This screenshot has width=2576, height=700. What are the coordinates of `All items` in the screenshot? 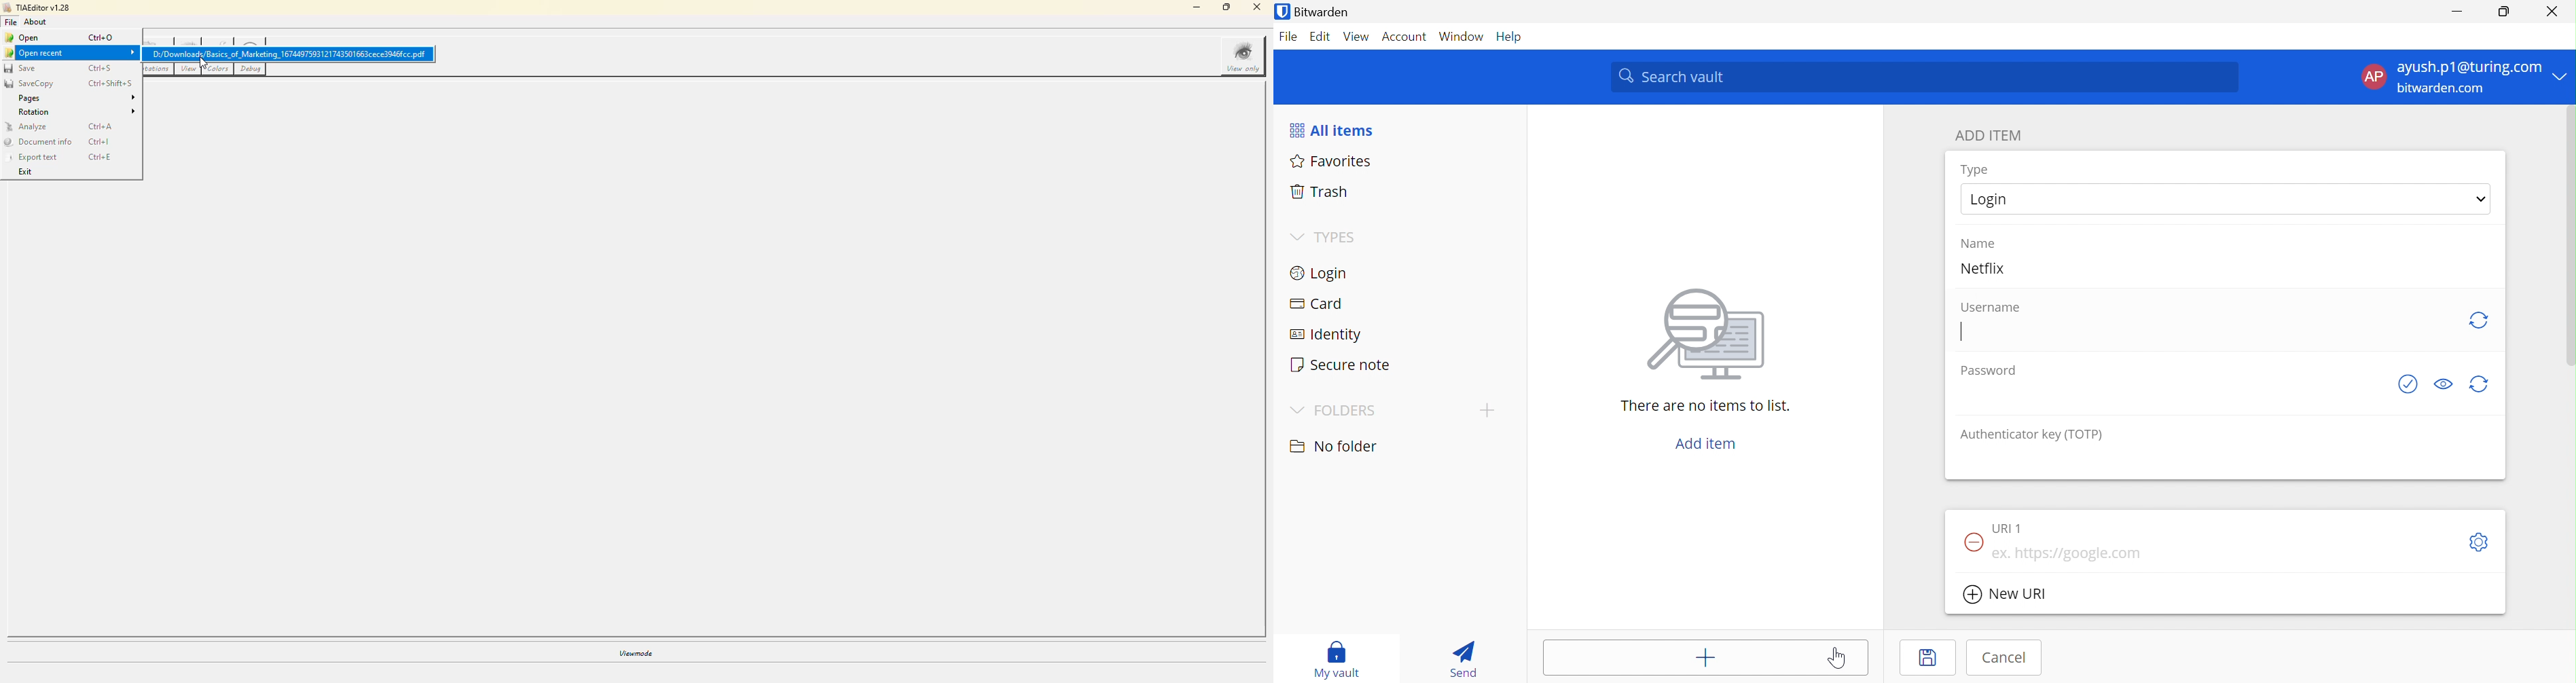 It's located at (1332, 128).